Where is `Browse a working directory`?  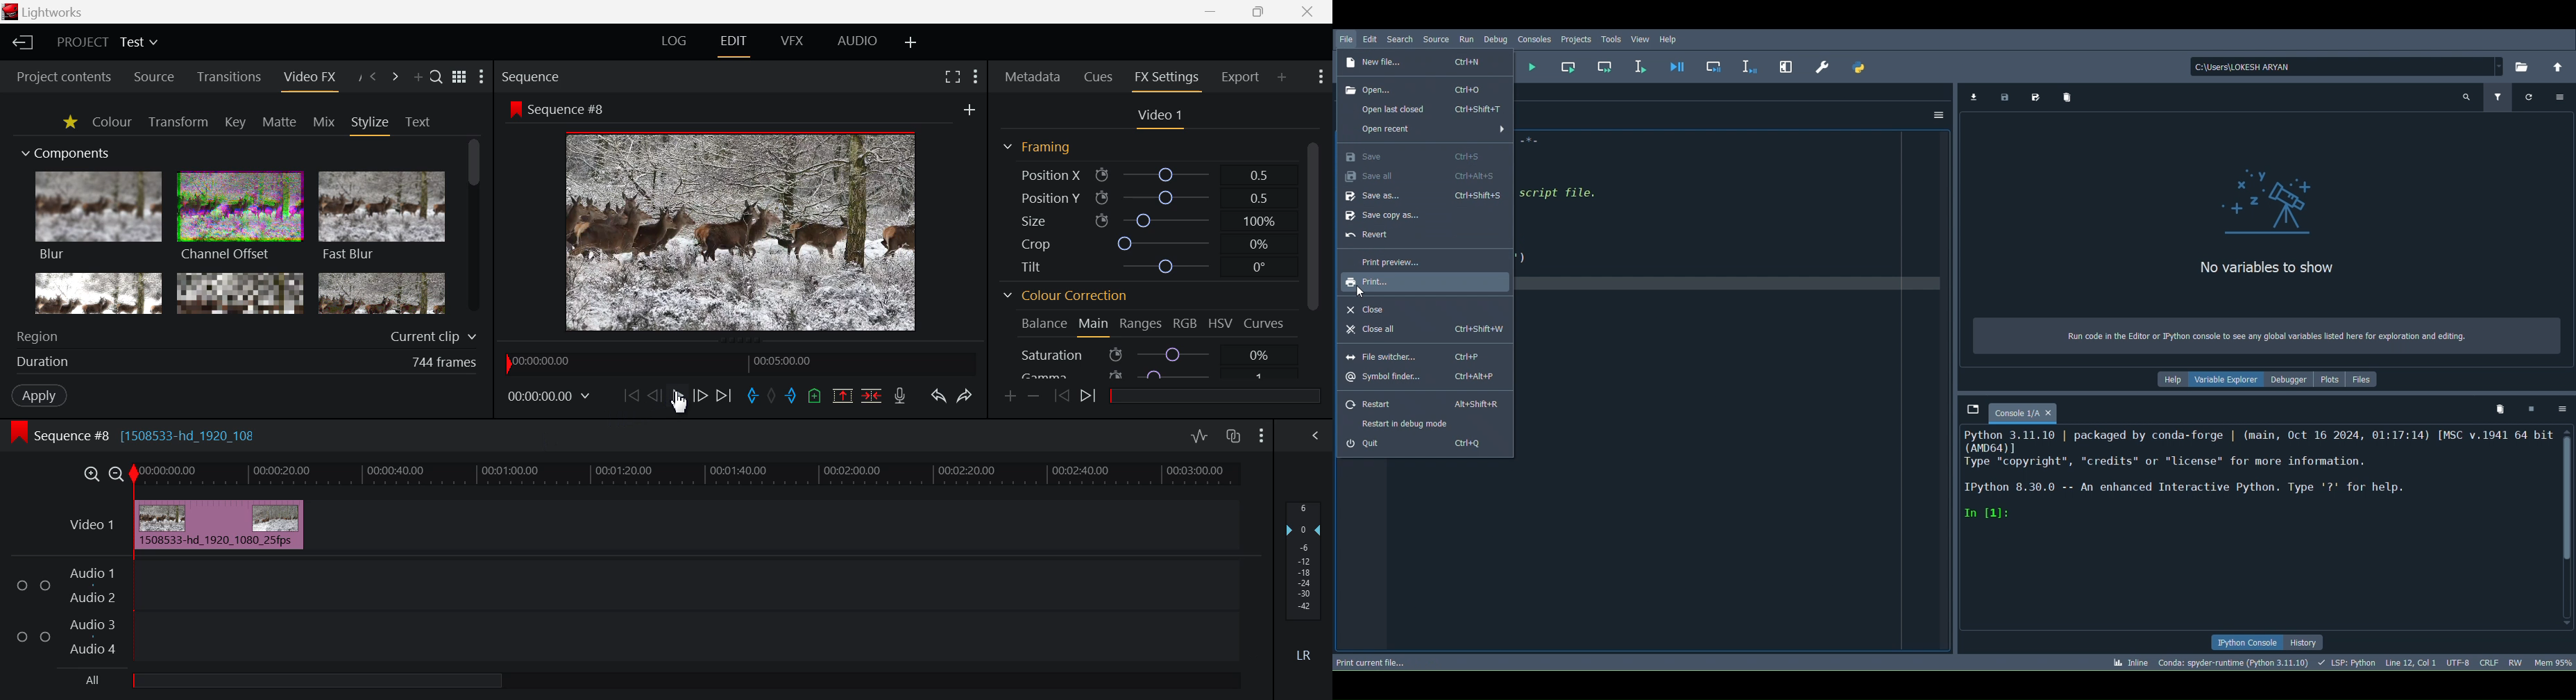 Browse a working directory is located at coordinates (2523, 67).